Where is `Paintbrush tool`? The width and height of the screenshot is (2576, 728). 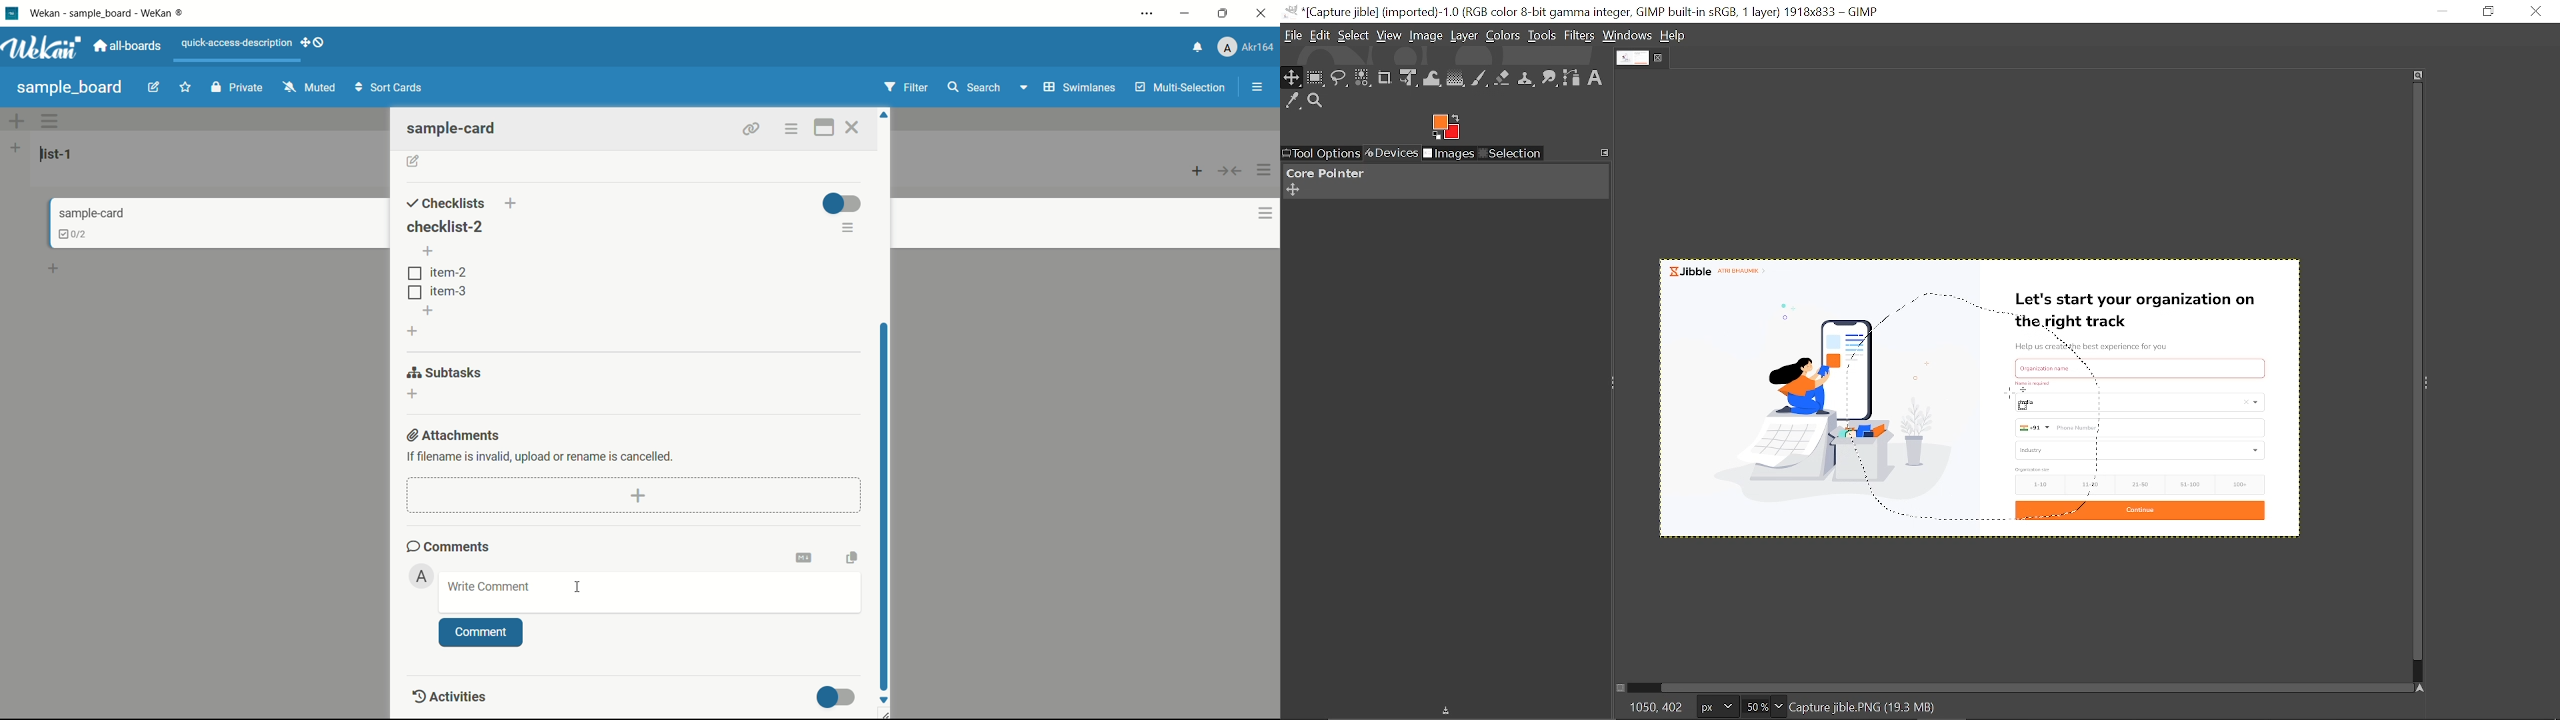 Paintbrush tool is located at coordinates (1480, 80).